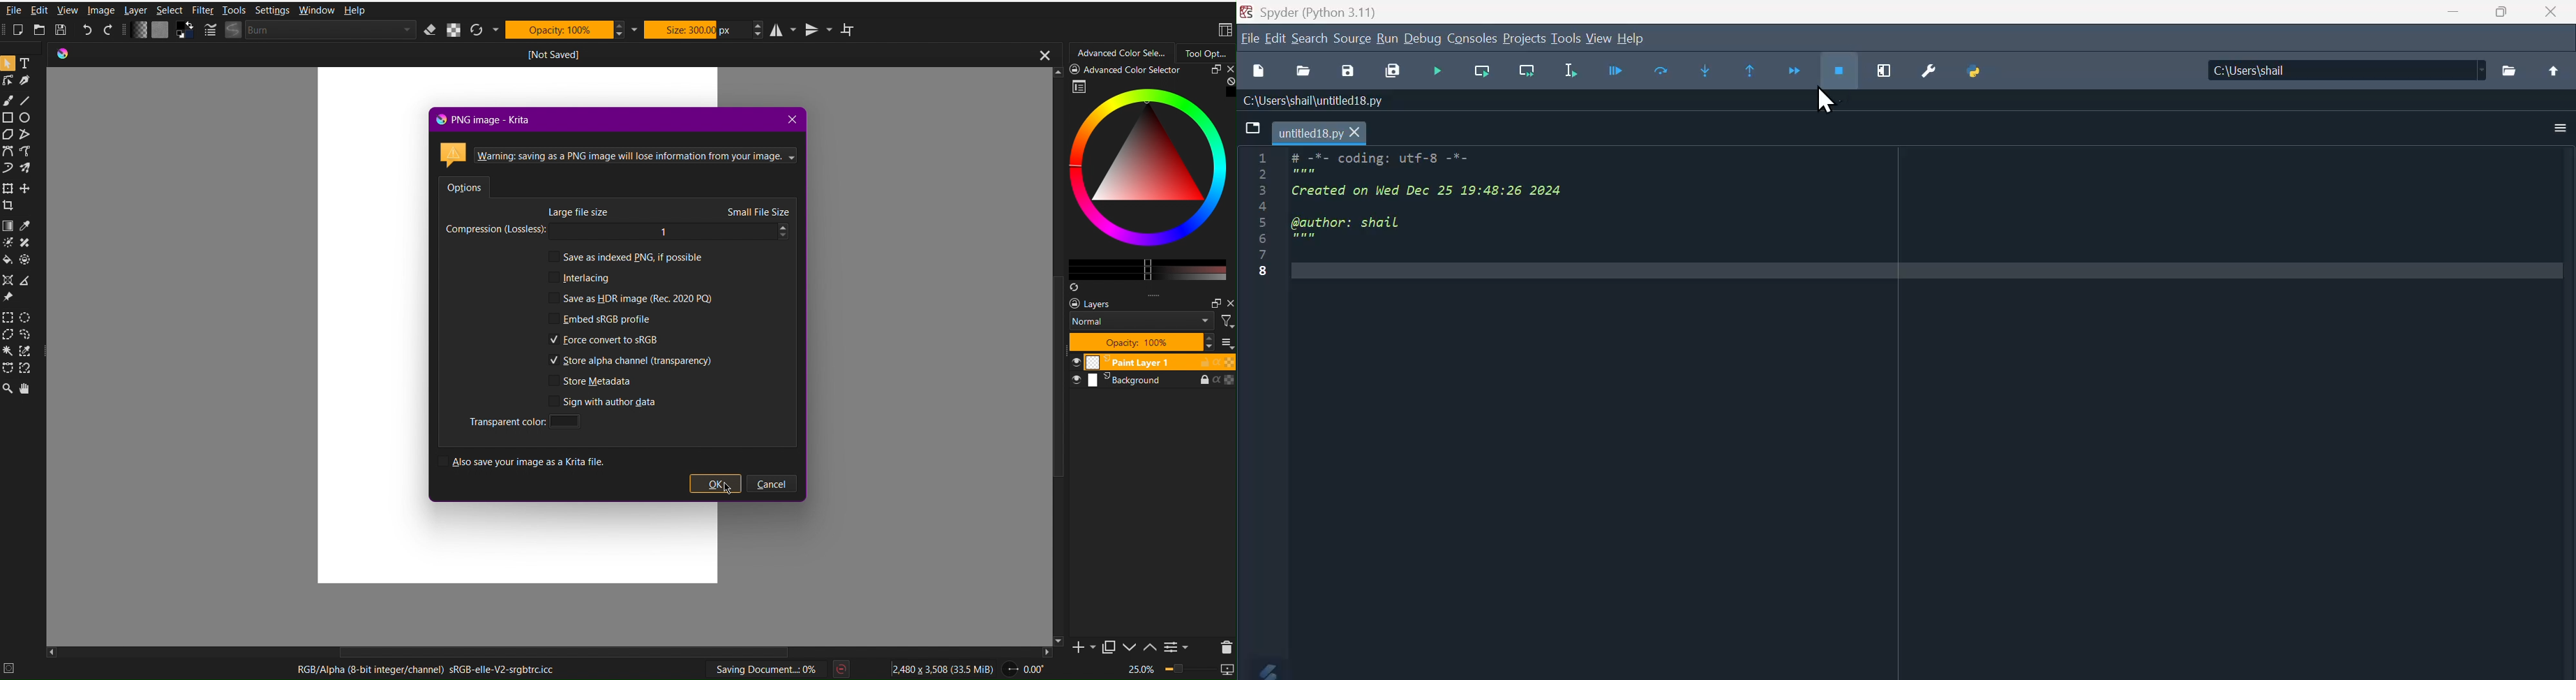 The height and width of the screenshot is (700, 2576). What do you see at coordinates (87, 32) in the screenshot?
I see `Undo` at bounding box center [87, 32].